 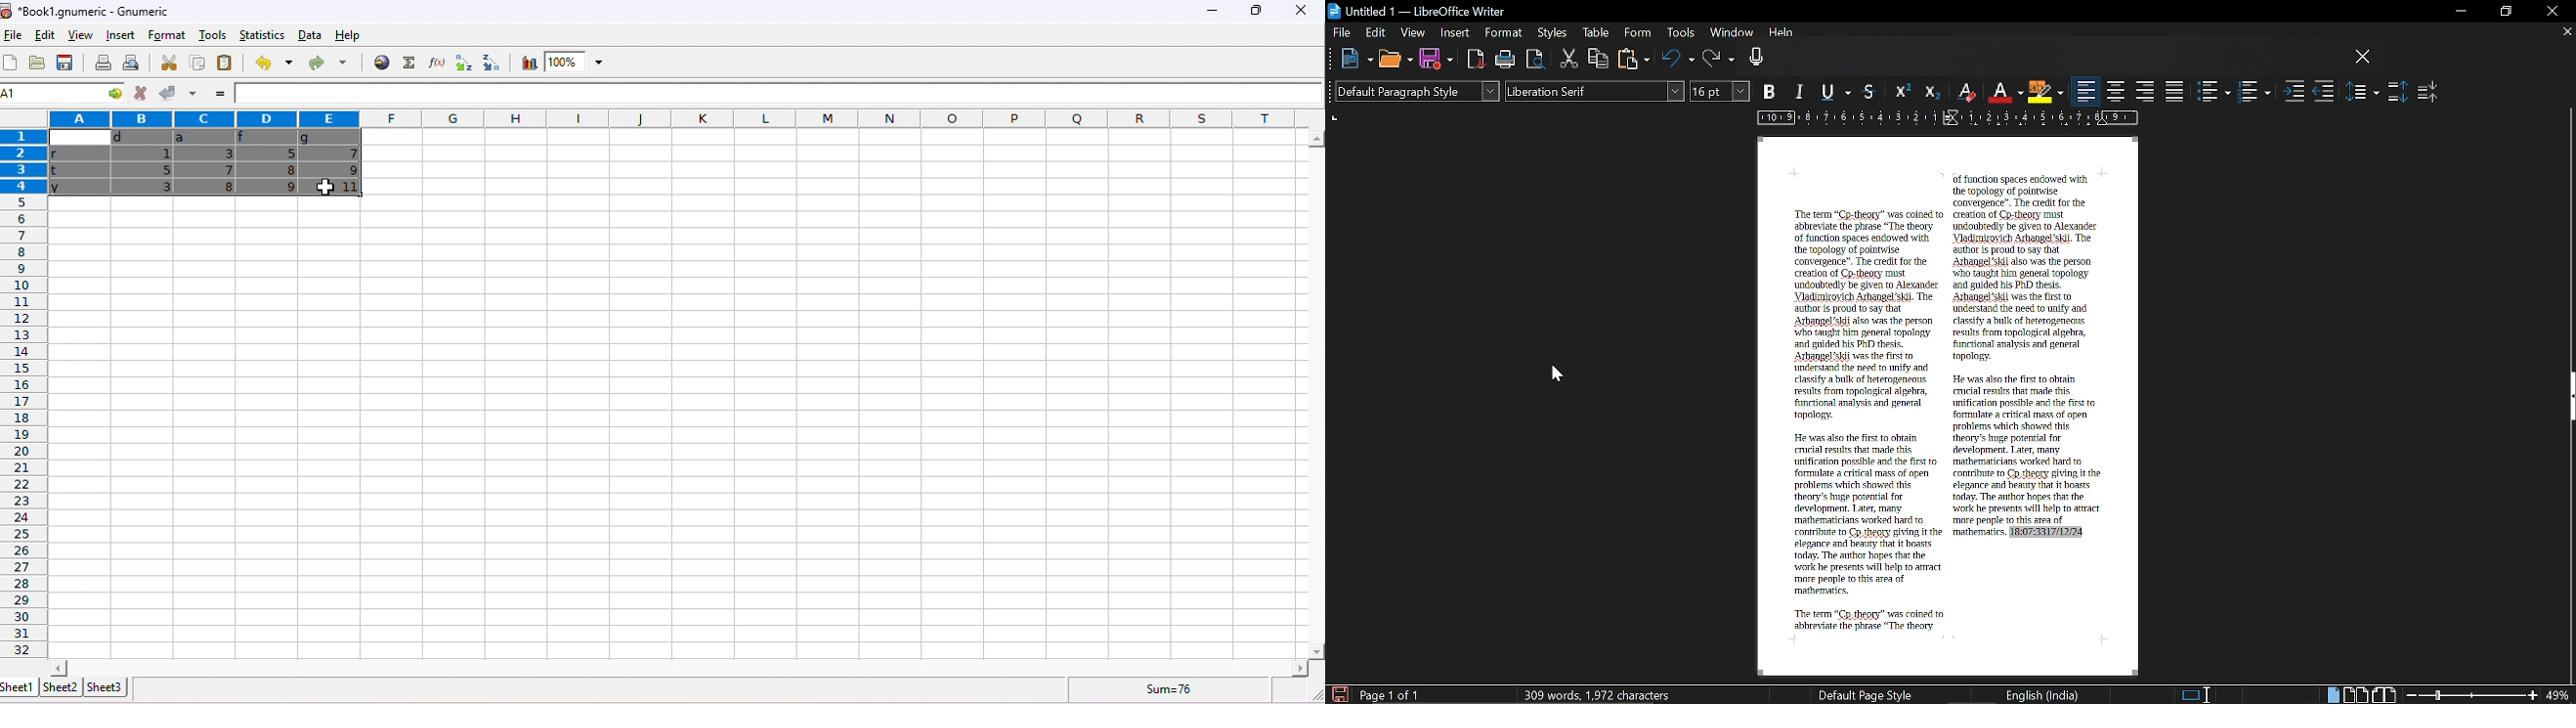 What do you see at coordinates (103, 62) in the screenshot?
I see `print` at bounding box center [103, 62].